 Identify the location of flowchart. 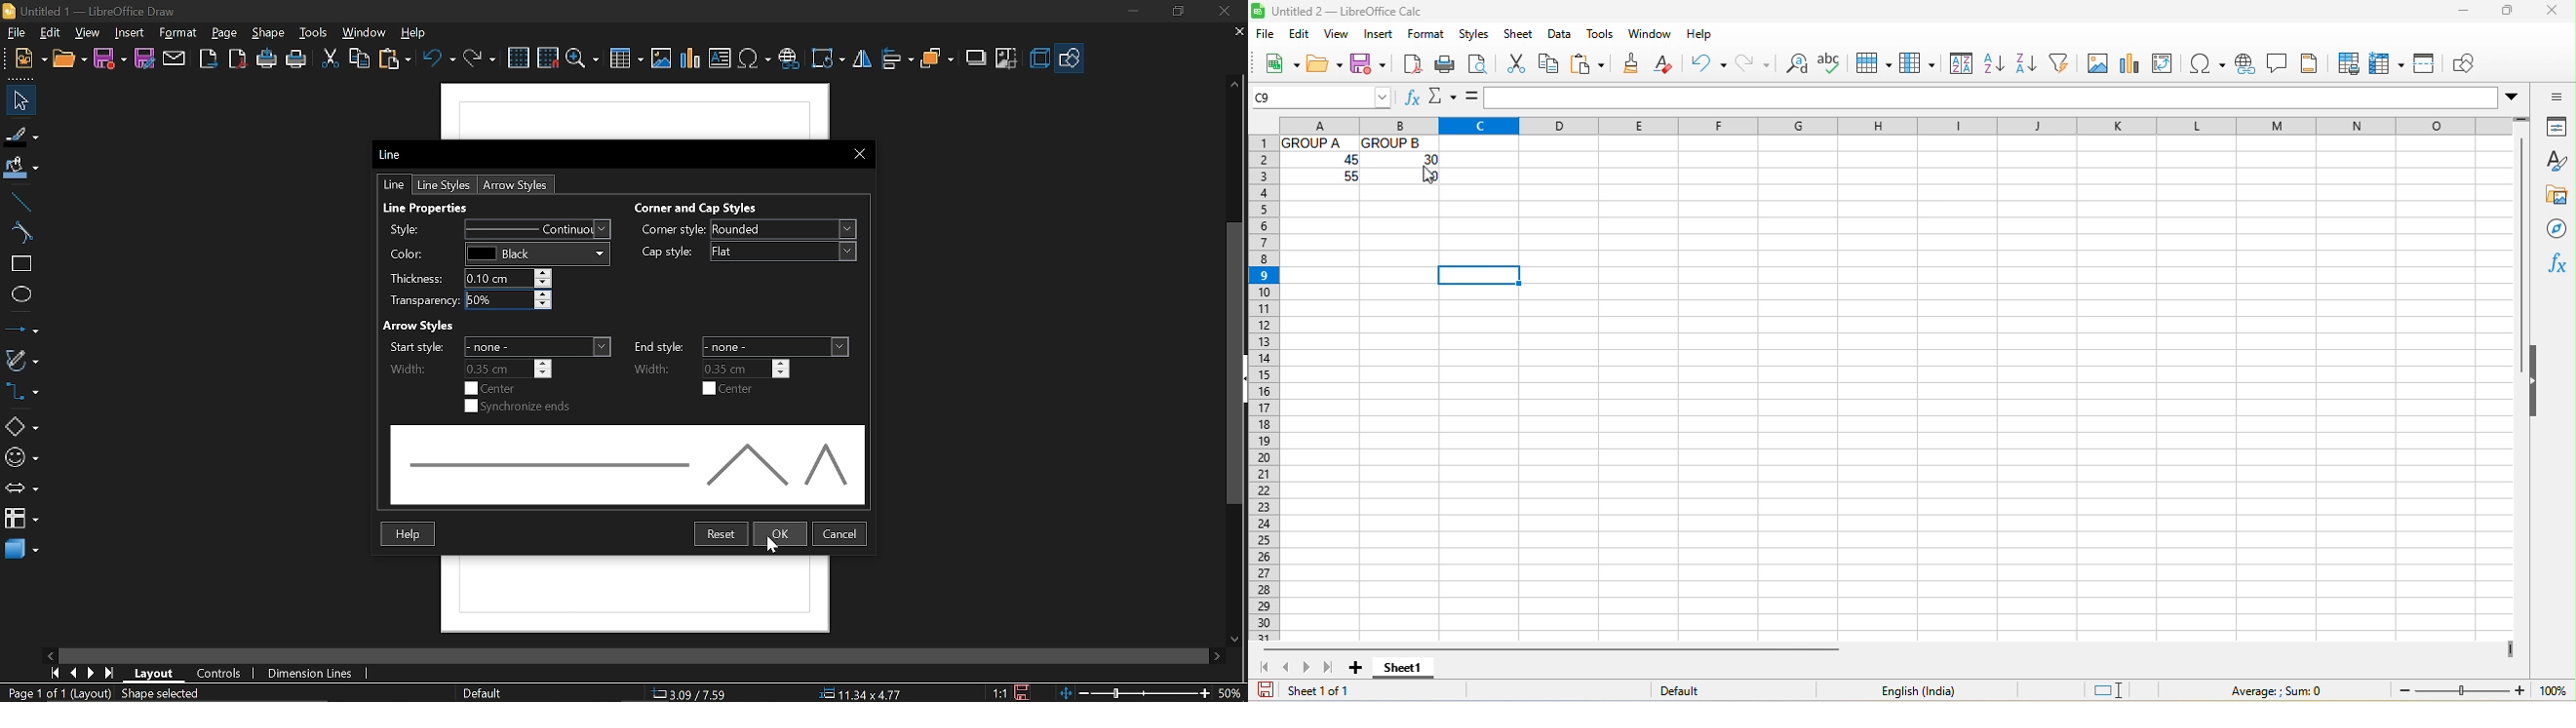
(19, 517).